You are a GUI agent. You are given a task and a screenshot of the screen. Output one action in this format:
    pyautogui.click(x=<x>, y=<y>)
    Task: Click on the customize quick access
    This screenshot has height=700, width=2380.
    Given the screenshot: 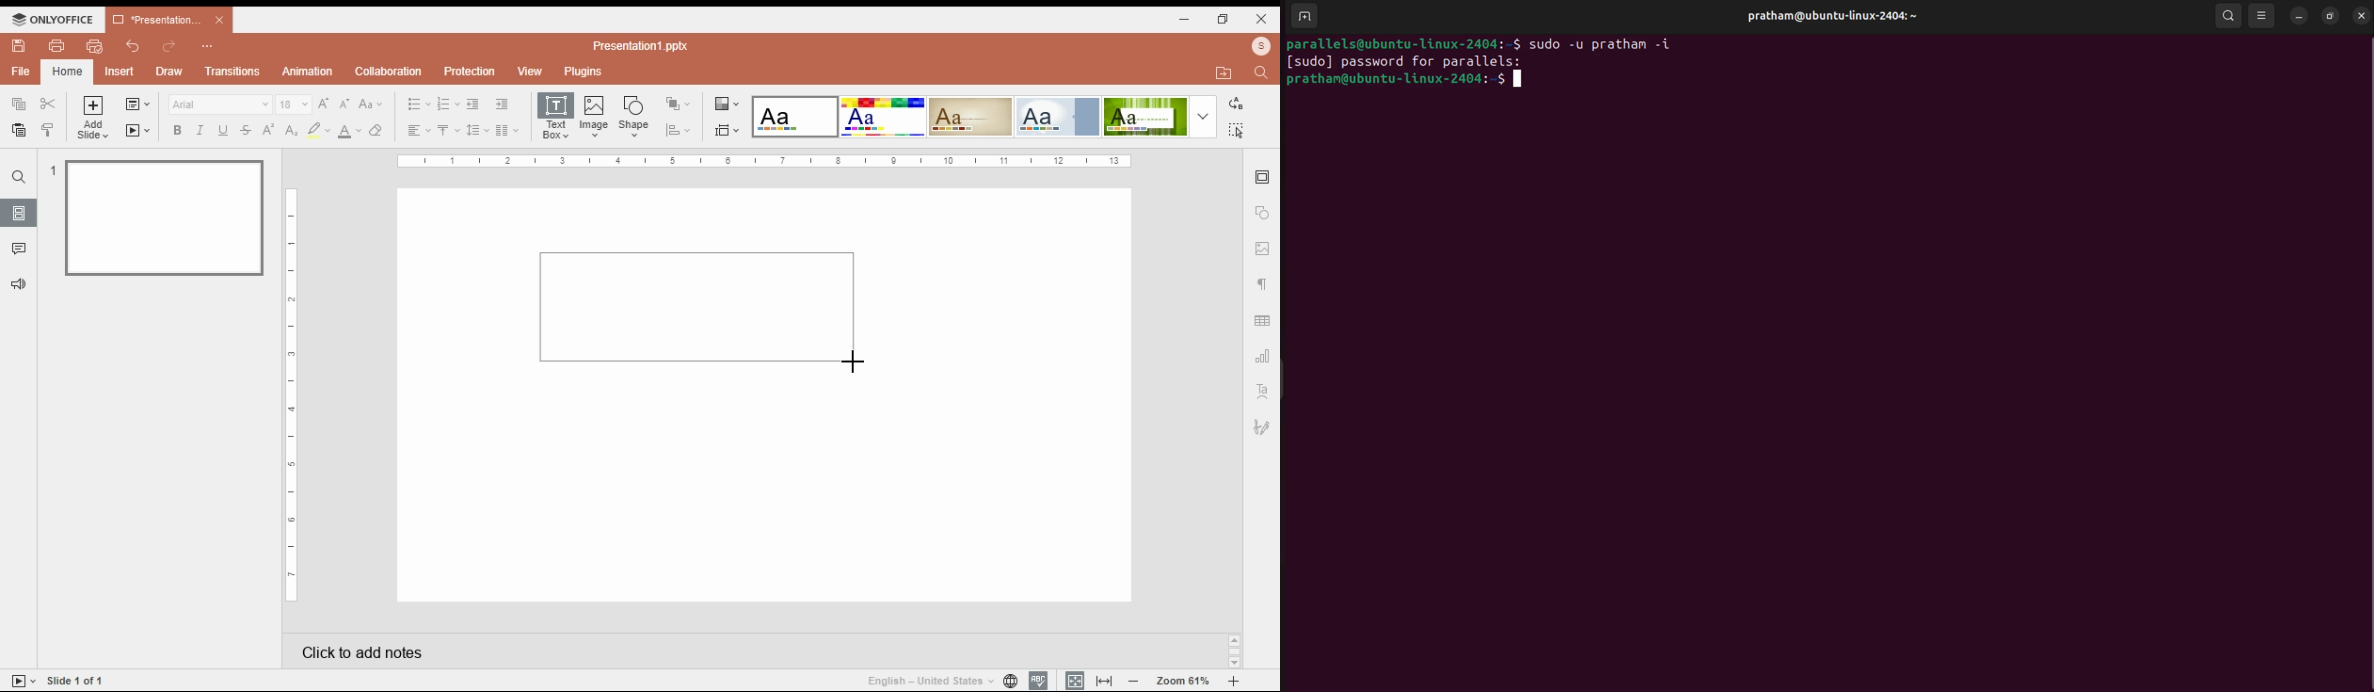 What is the action you would take?
    pyautogui.click(x=209, y=47)
    